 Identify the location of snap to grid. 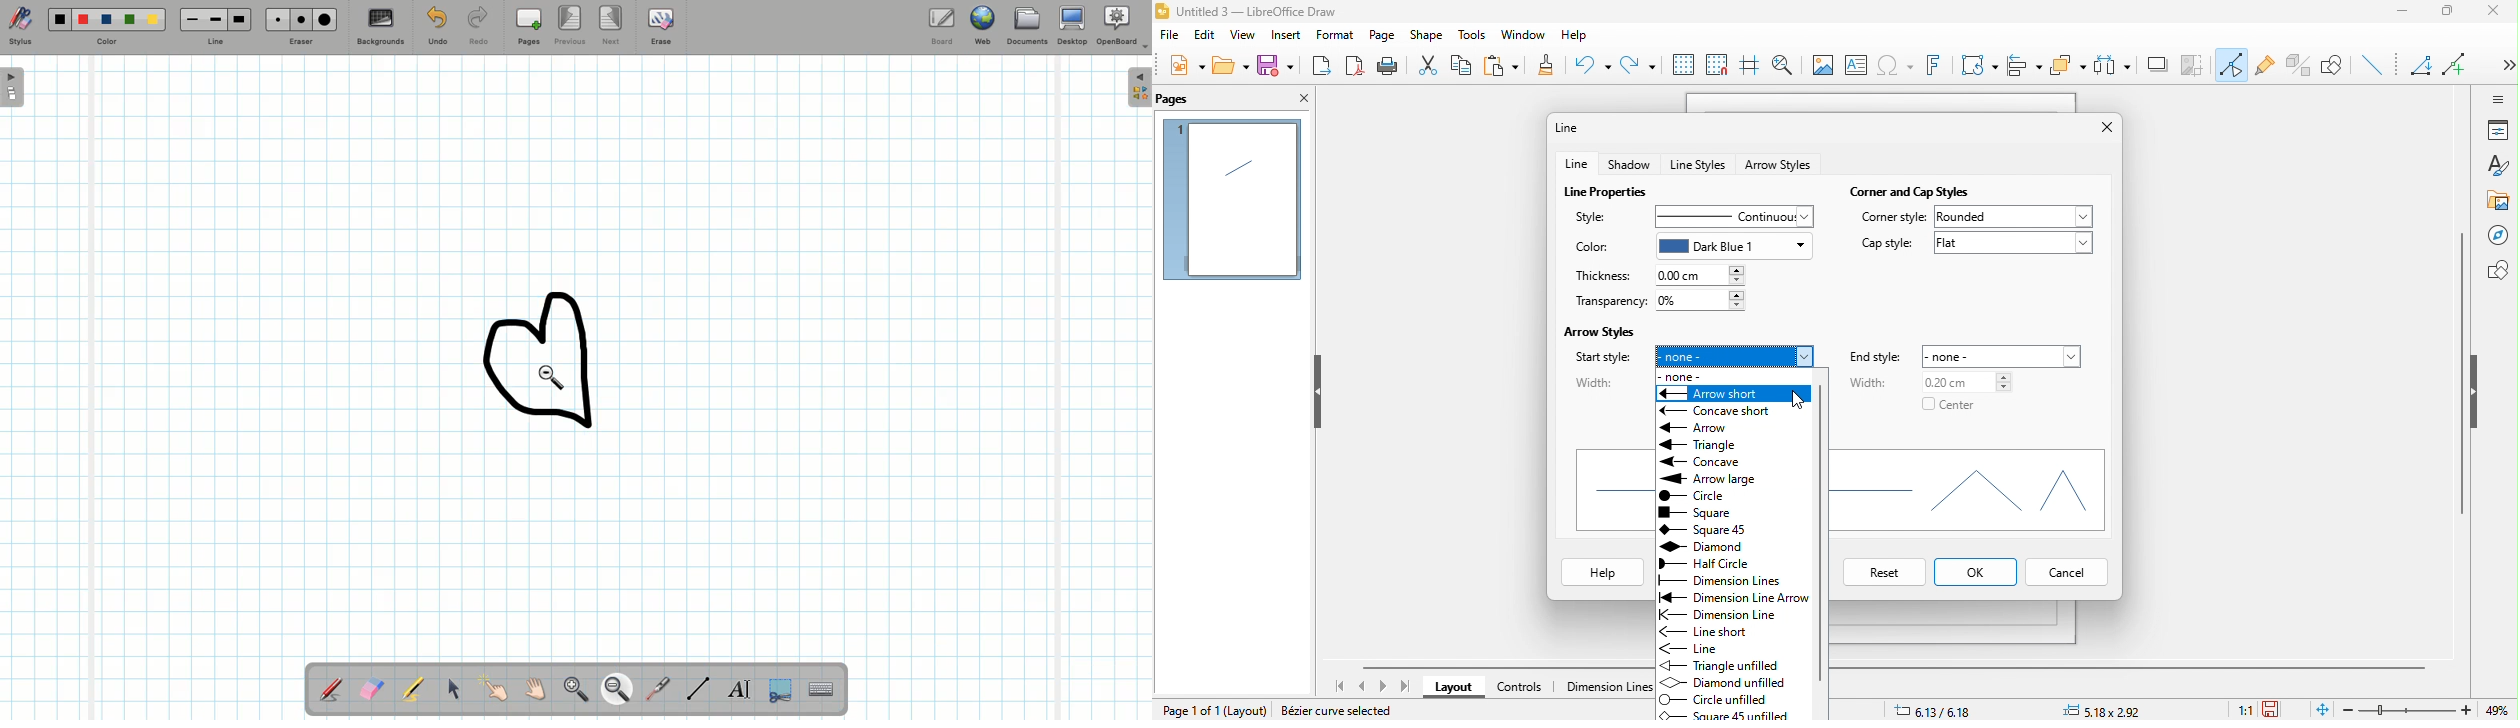
(1716, 65).